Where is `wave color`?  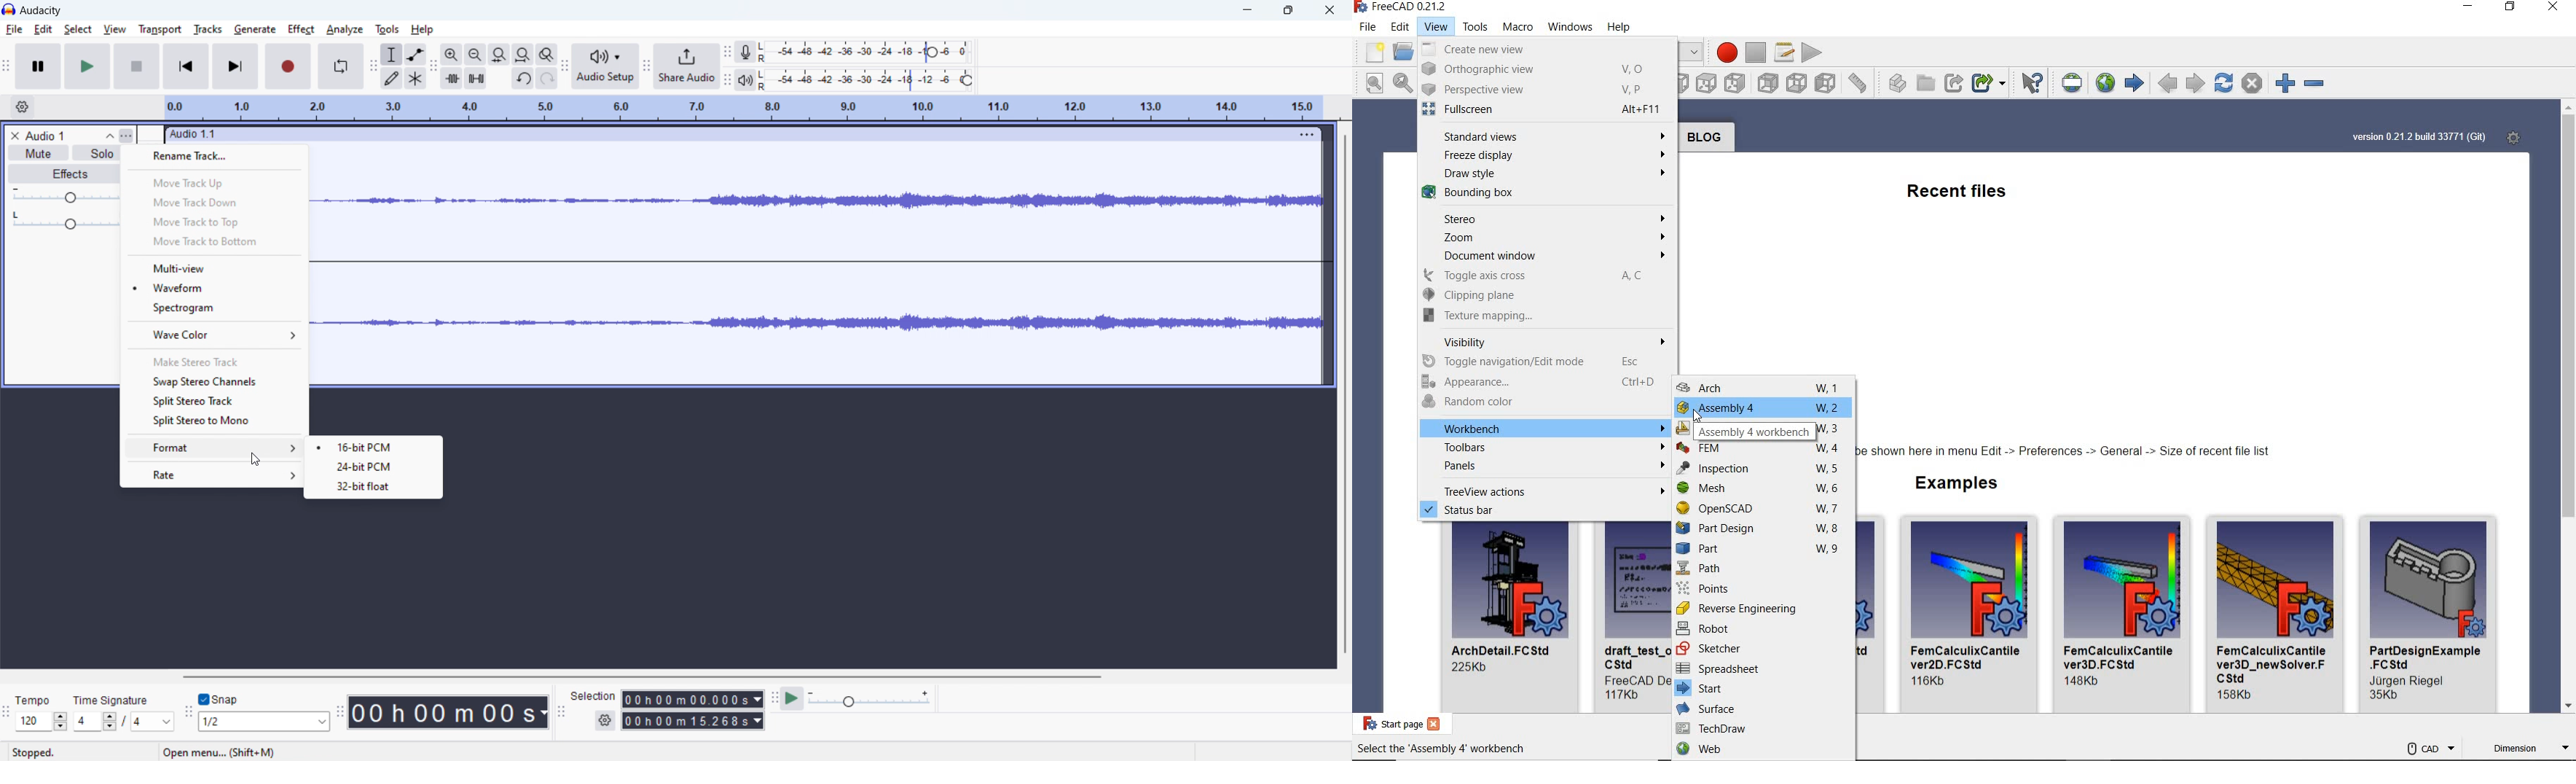 wave color is located at coordinates (215, 335).